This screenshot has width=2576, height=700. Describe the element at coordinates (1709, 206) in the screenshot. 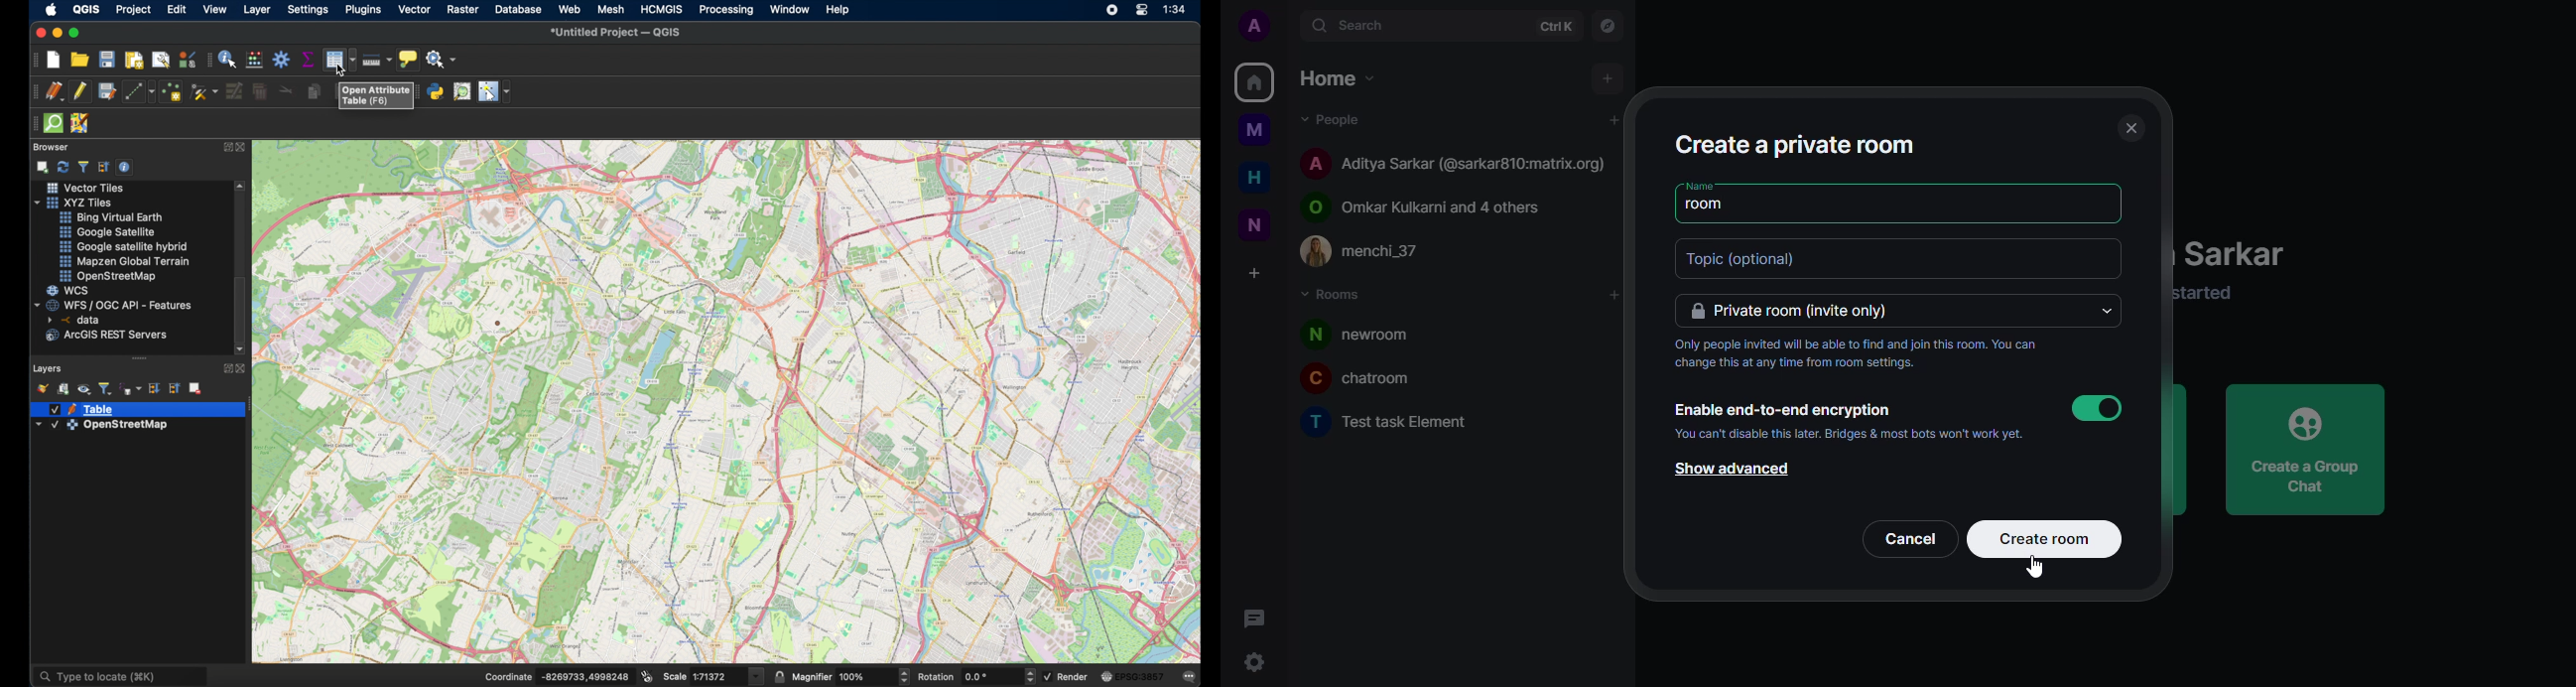

I see `room input tab` at that location.